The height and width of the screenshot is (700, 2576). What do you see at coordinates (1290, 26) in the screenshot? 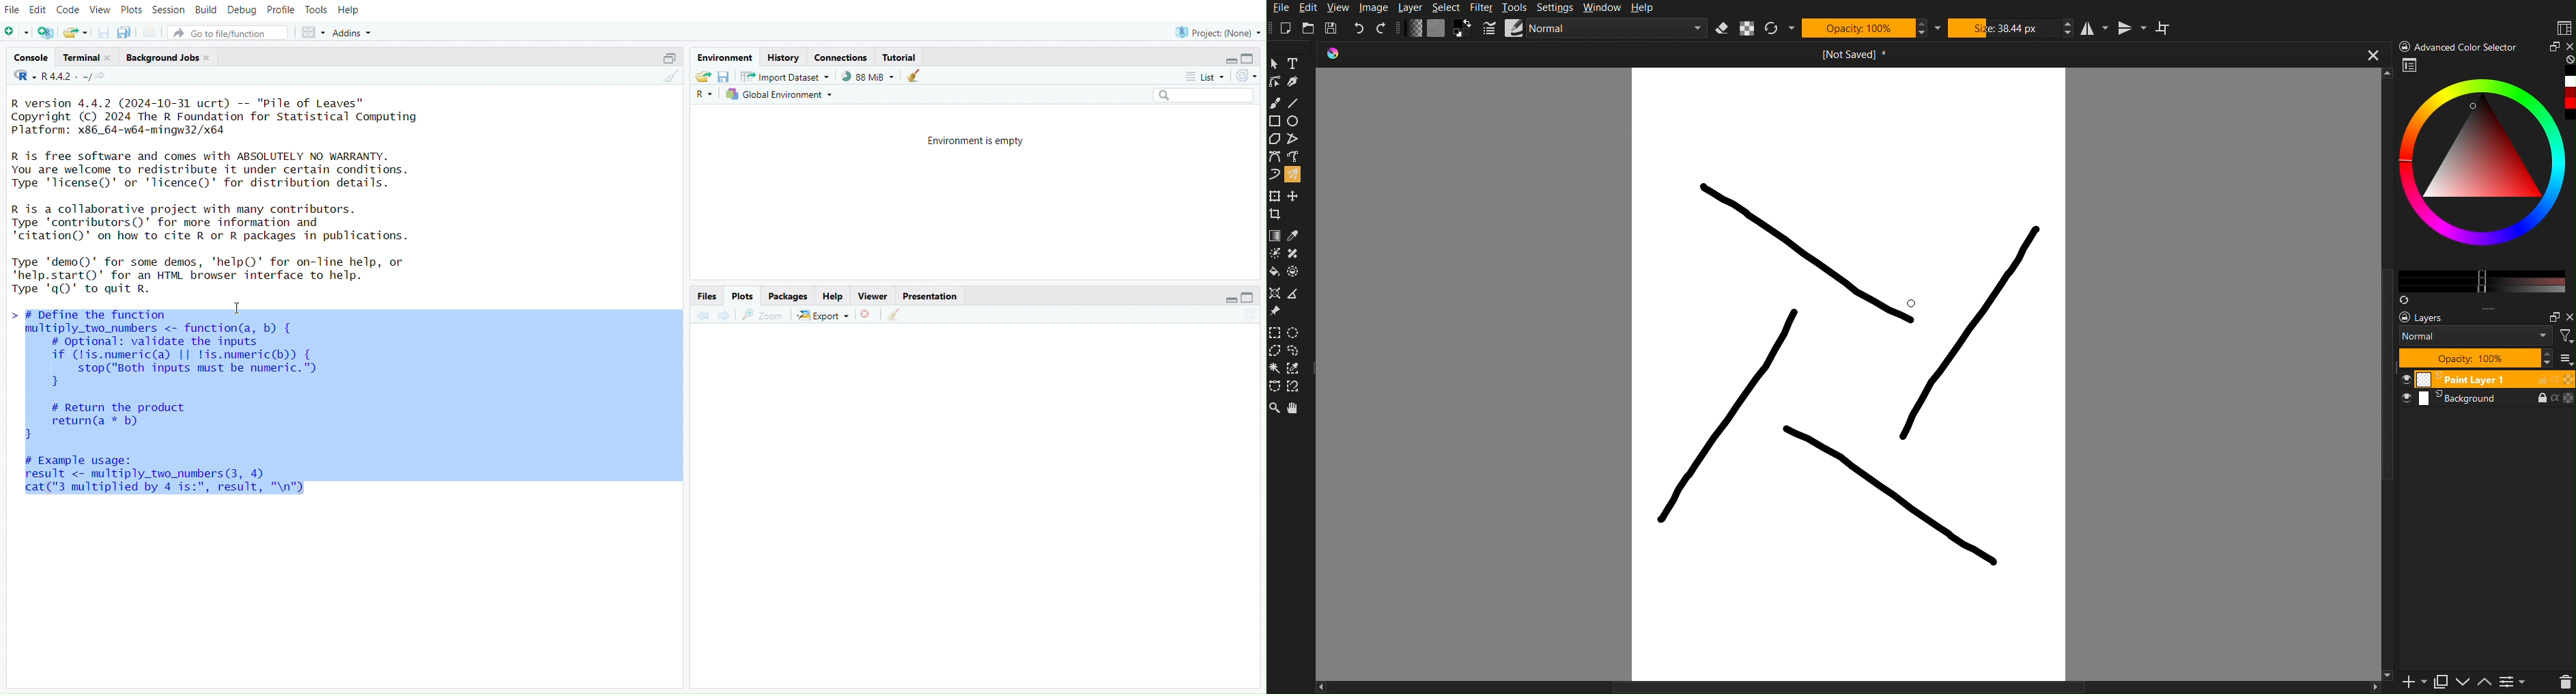
I see `New` at bounding box center [1290, 26].